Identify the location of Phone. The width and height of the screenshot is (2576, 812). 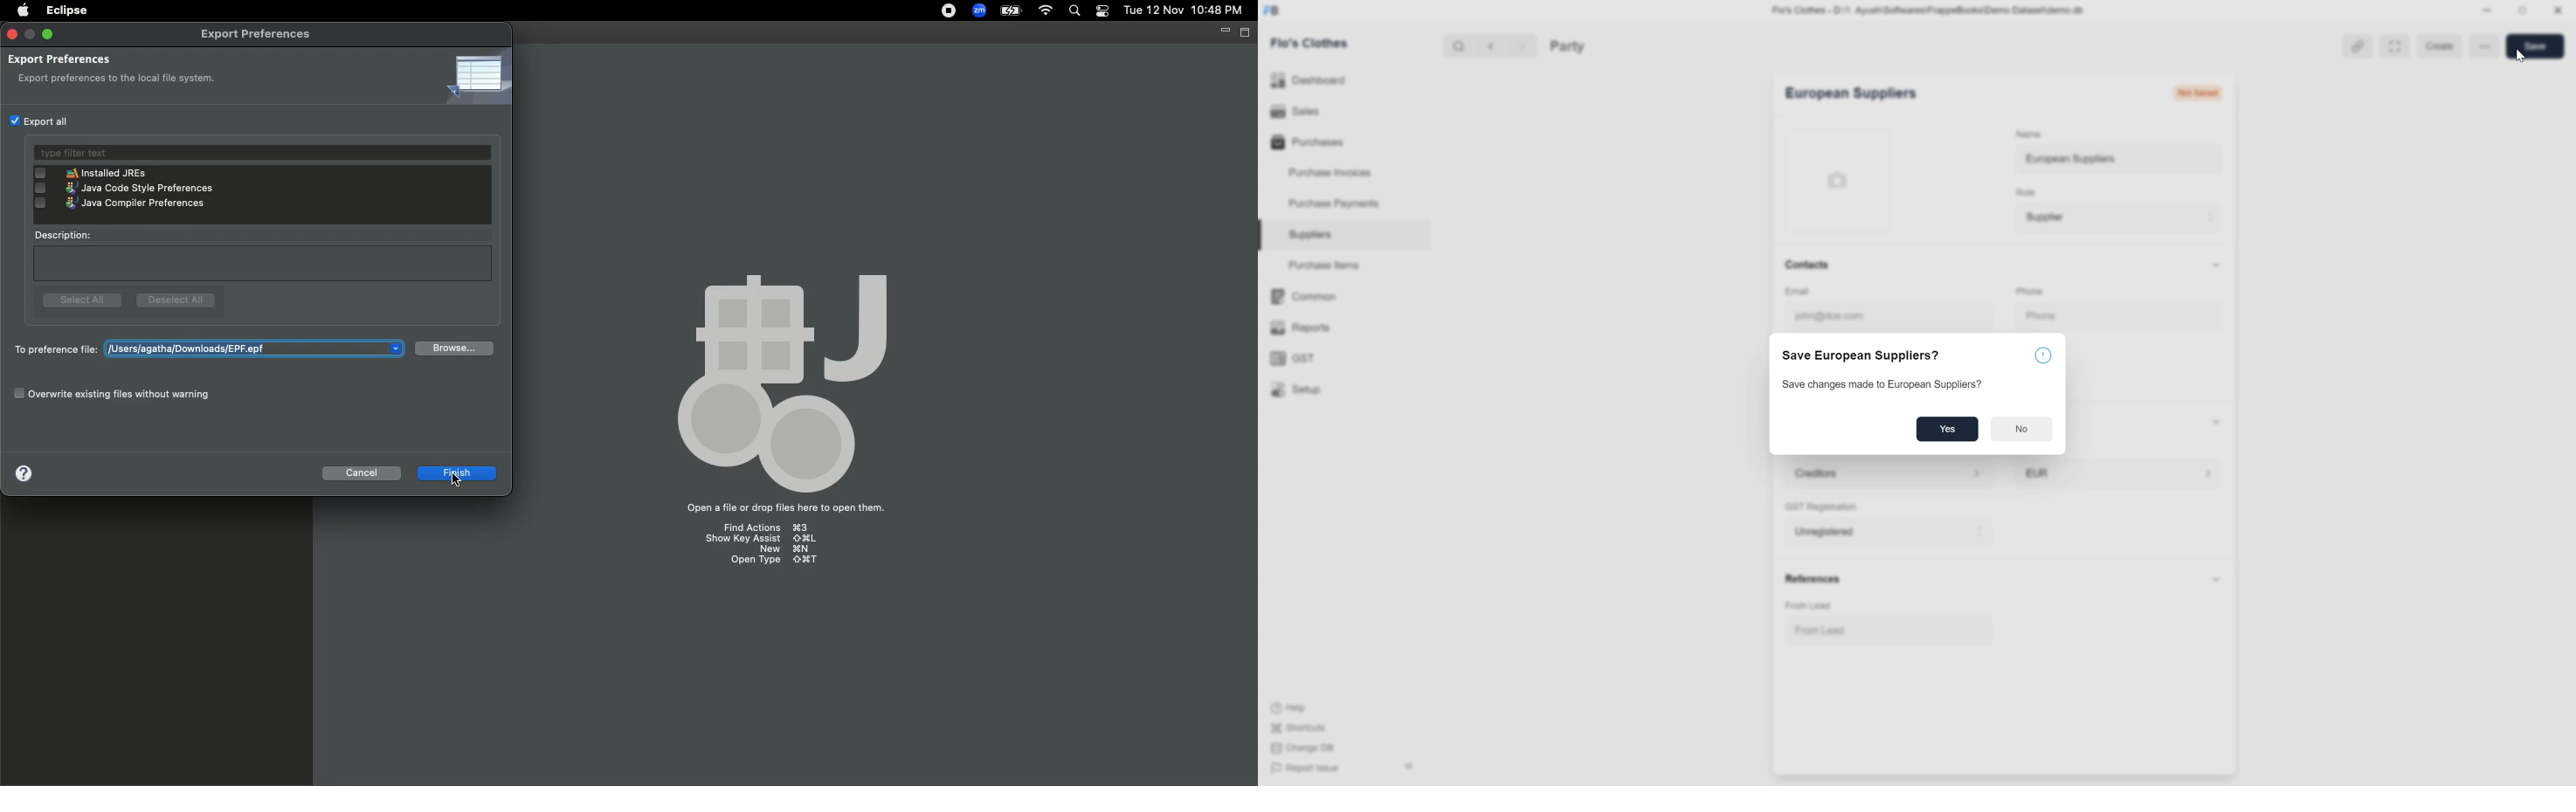
(2043, 289).